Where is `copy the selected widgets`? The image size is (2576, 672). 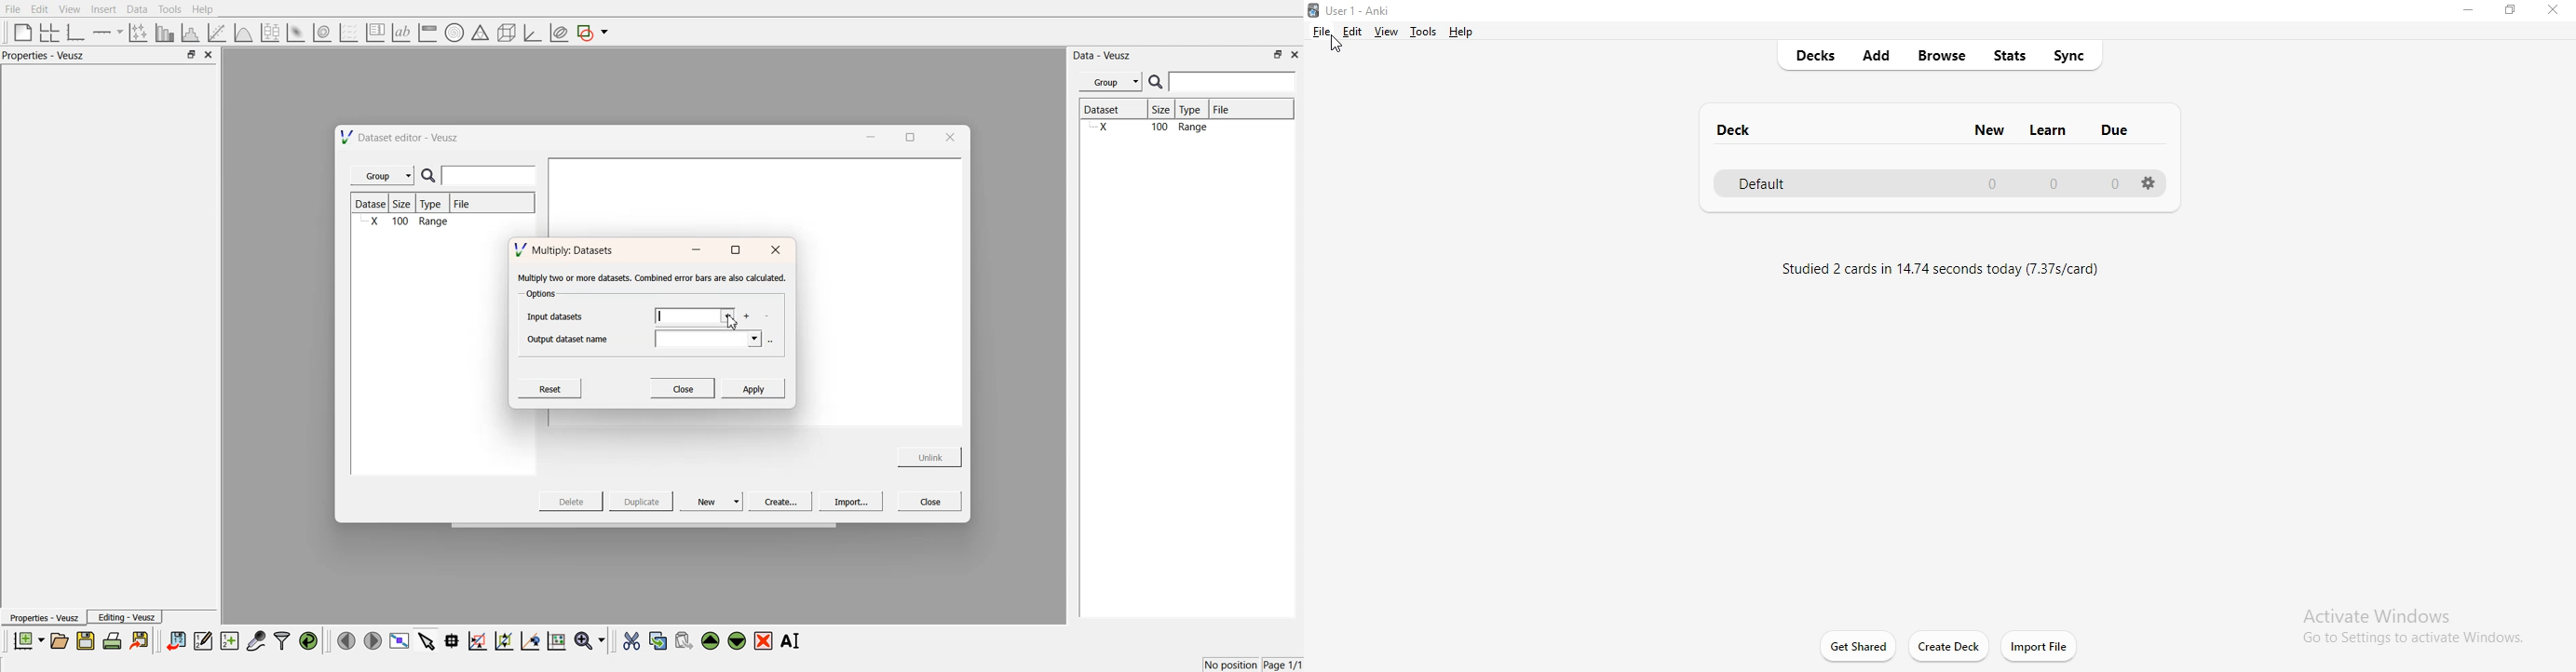
copy the selected widgets is located at coordinates (658, 640).